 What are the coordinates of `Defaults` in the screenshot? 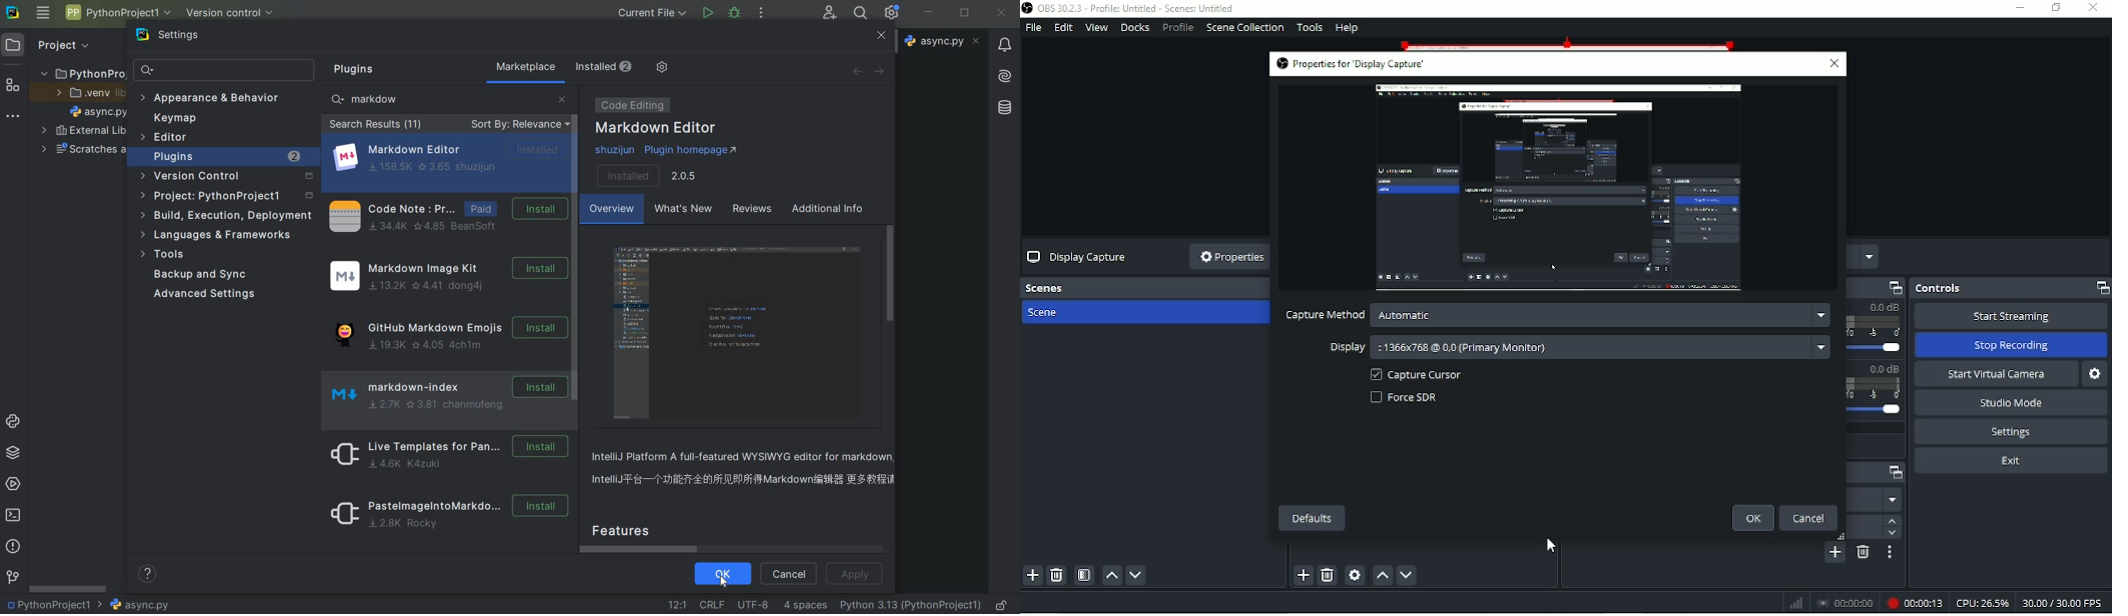 It's located at (1310, 518).